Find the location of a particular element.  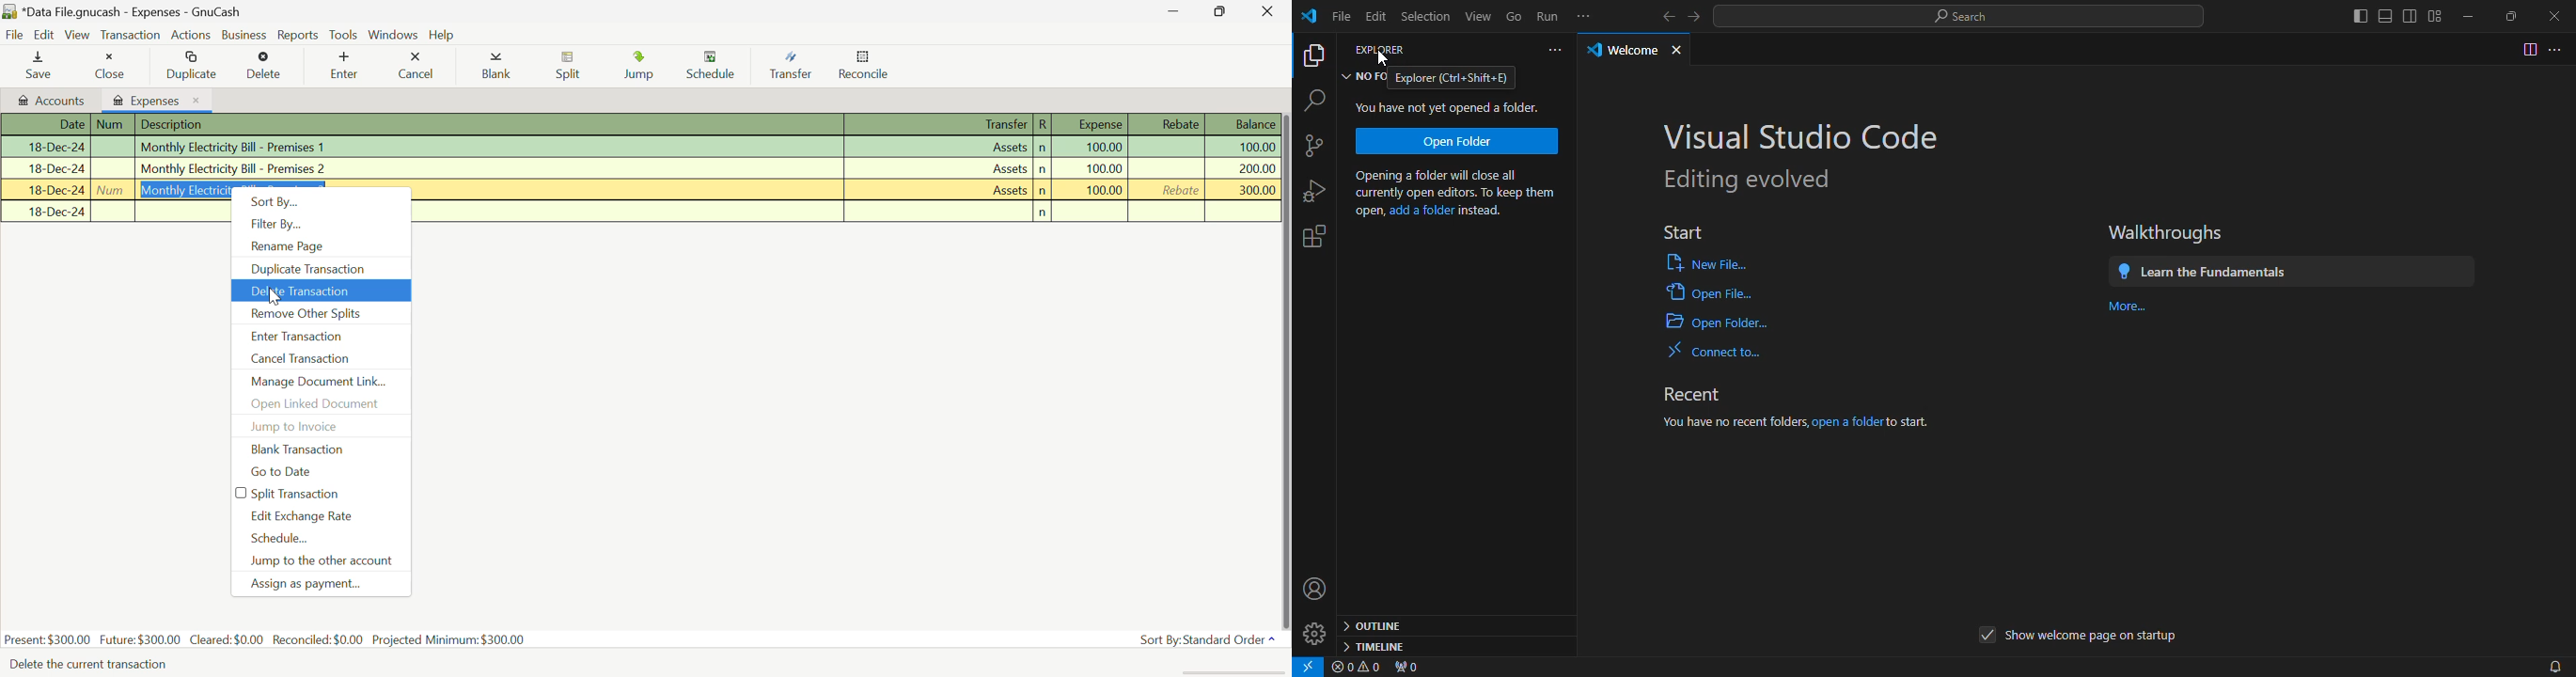

vertical scroll bar is located at coordinates (1284, 368).